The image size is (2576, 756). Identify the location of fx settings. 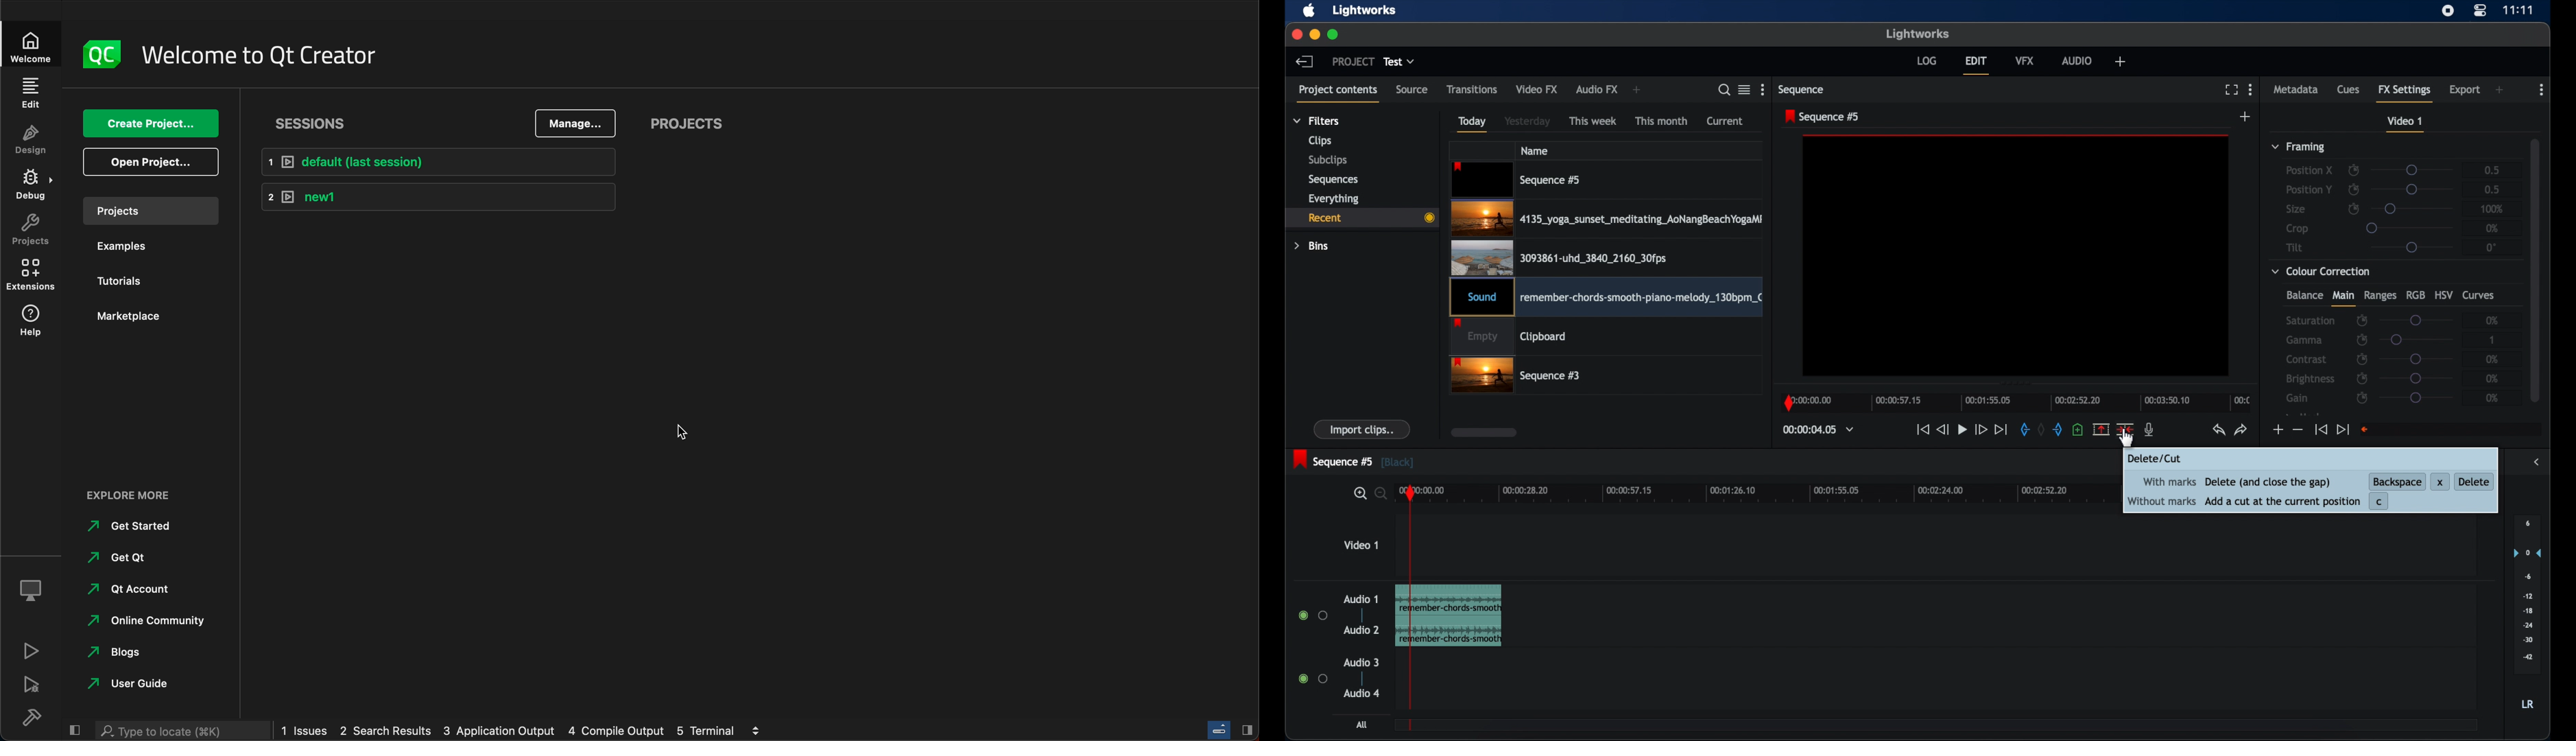
(2405, 92).